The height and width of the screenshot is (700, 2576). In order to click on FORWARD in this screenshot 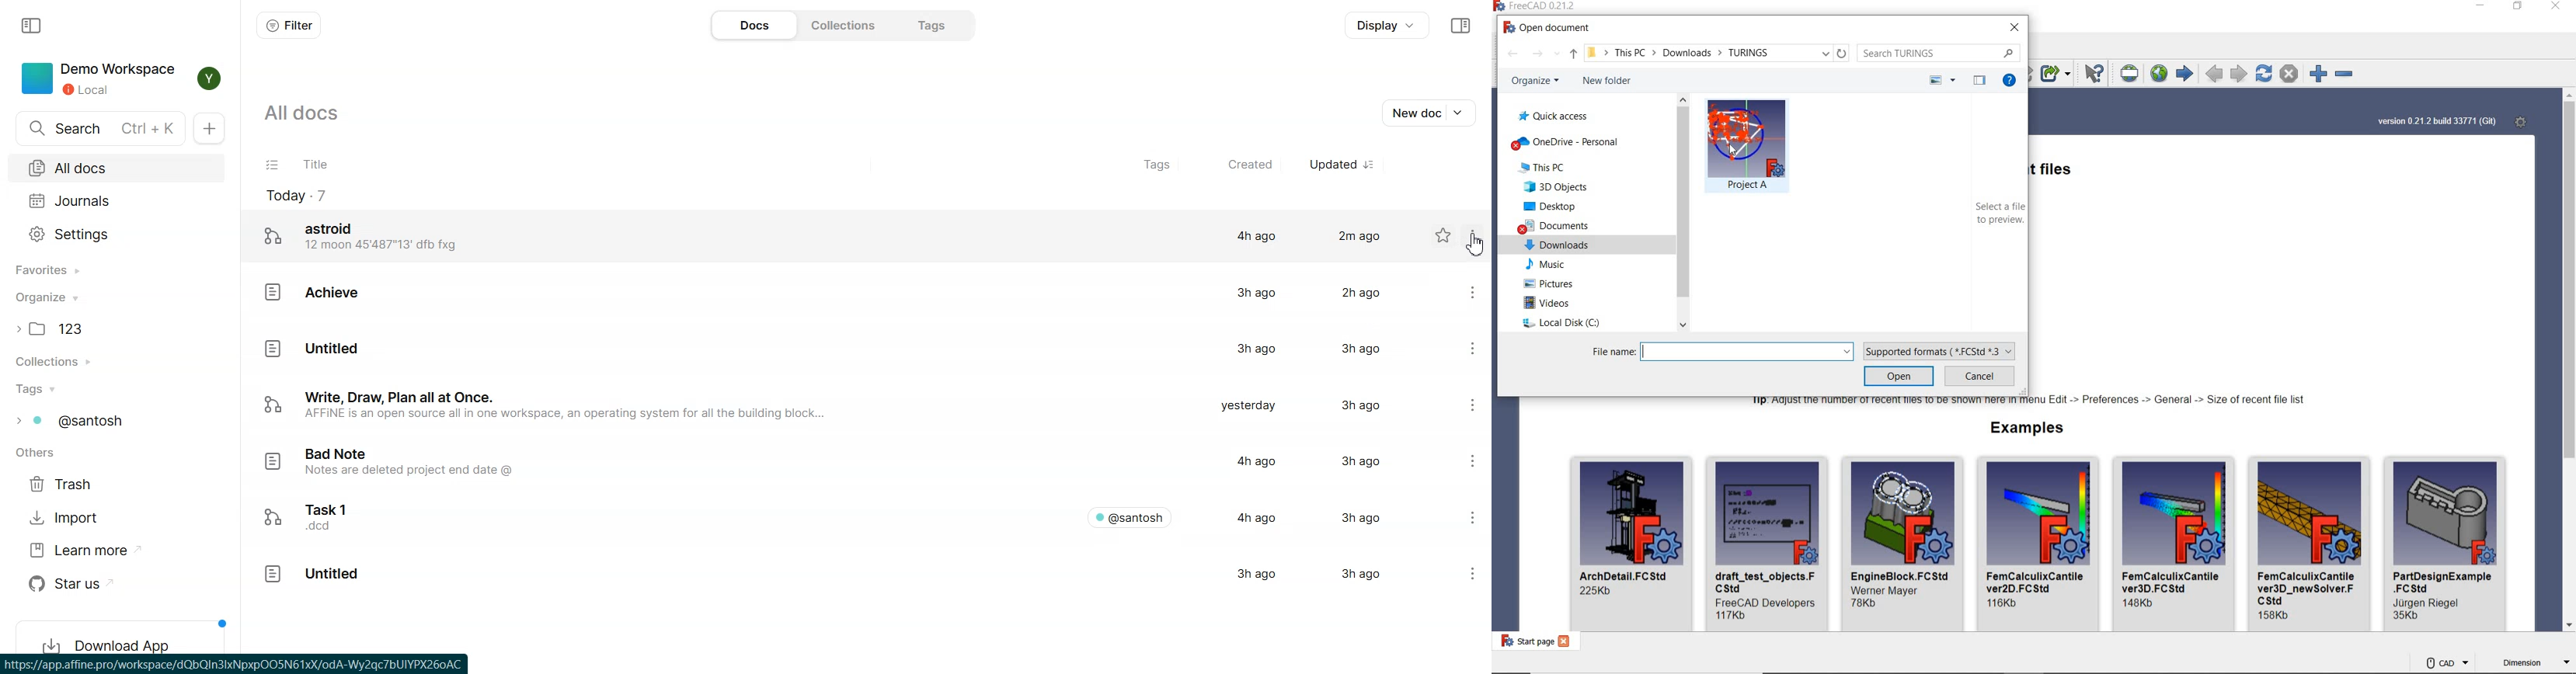, I will do `click(1538, 54)`.